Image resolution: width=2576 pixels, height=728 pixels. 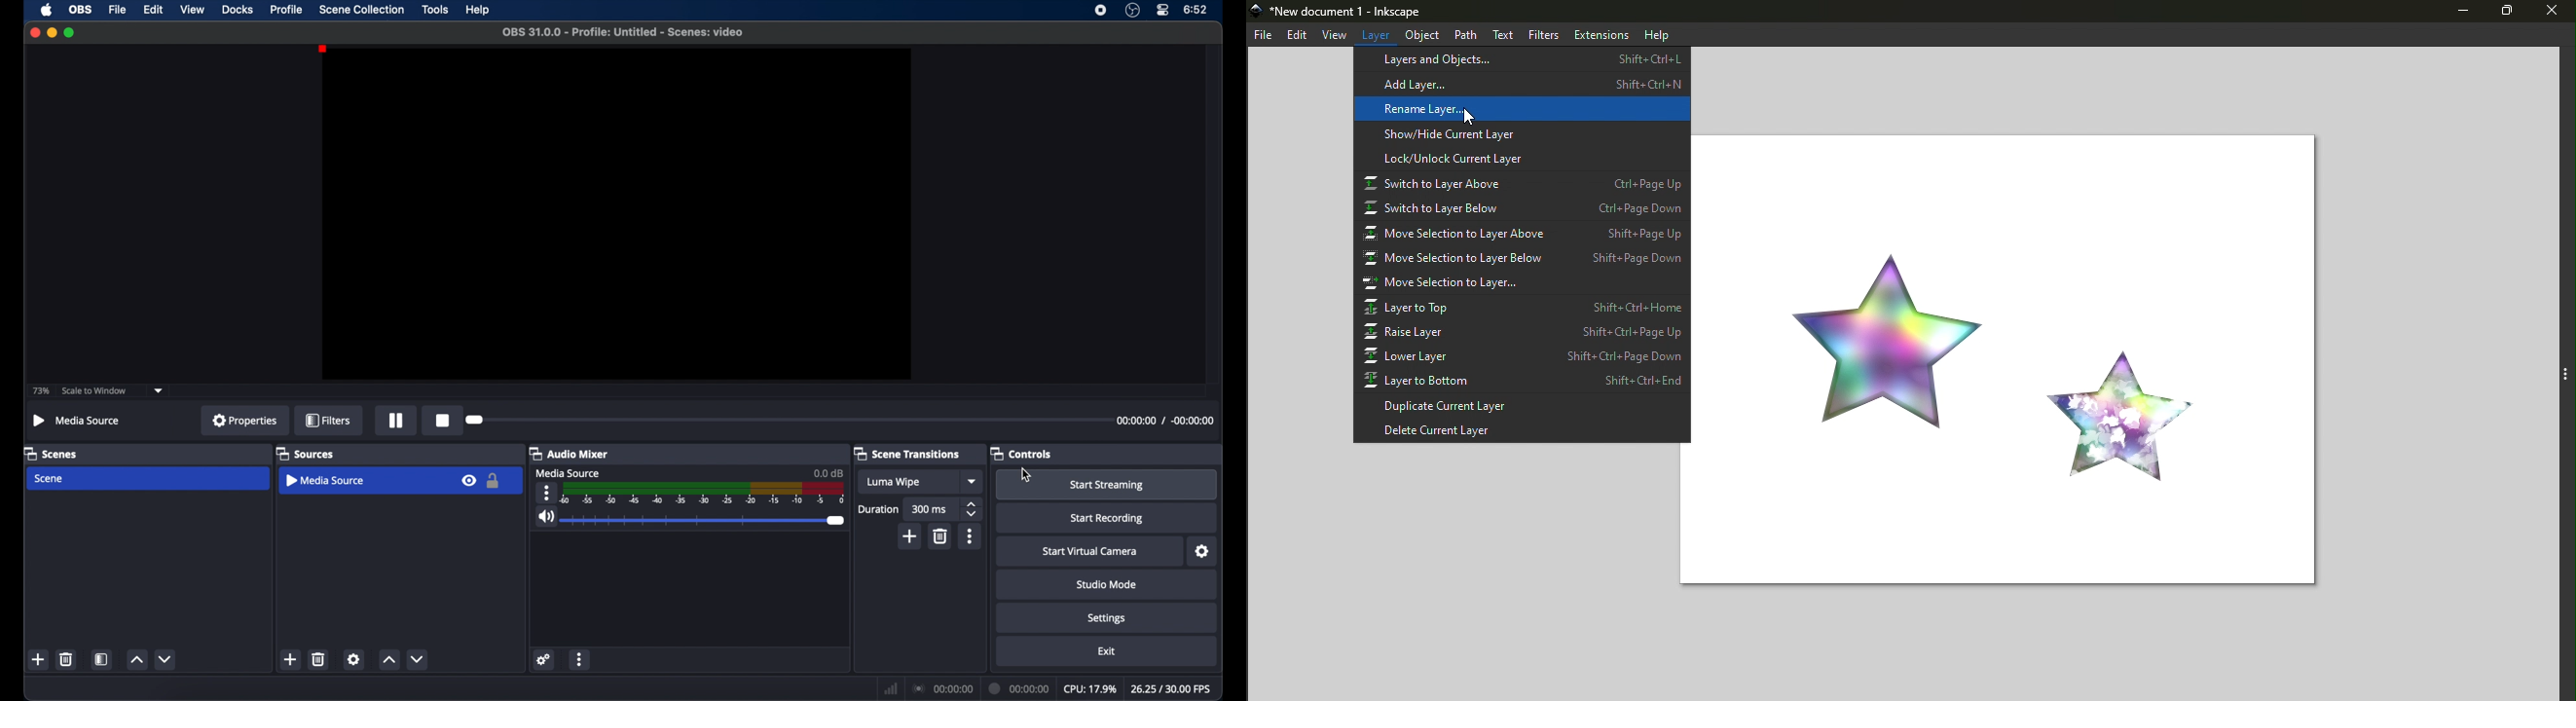 I want to click on increment, so click(x=389, y=659).